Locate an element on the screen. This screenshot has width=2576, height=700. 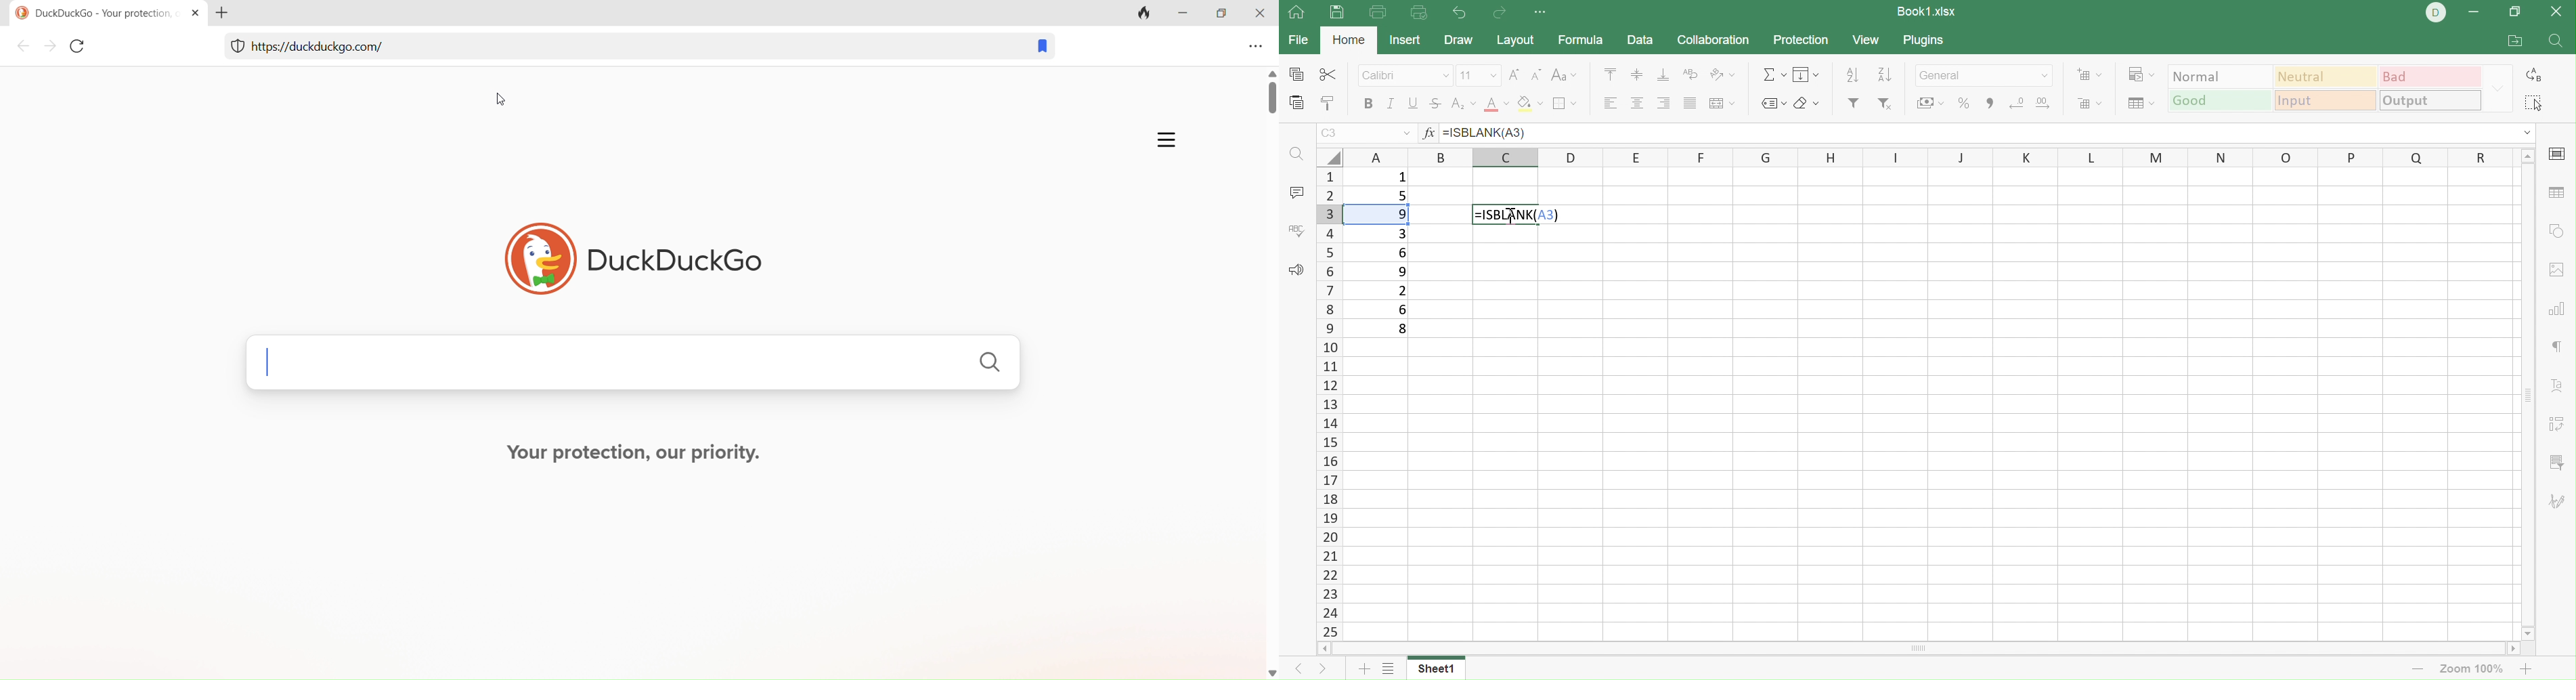
Align middle is located at coordinates (1636, 74).